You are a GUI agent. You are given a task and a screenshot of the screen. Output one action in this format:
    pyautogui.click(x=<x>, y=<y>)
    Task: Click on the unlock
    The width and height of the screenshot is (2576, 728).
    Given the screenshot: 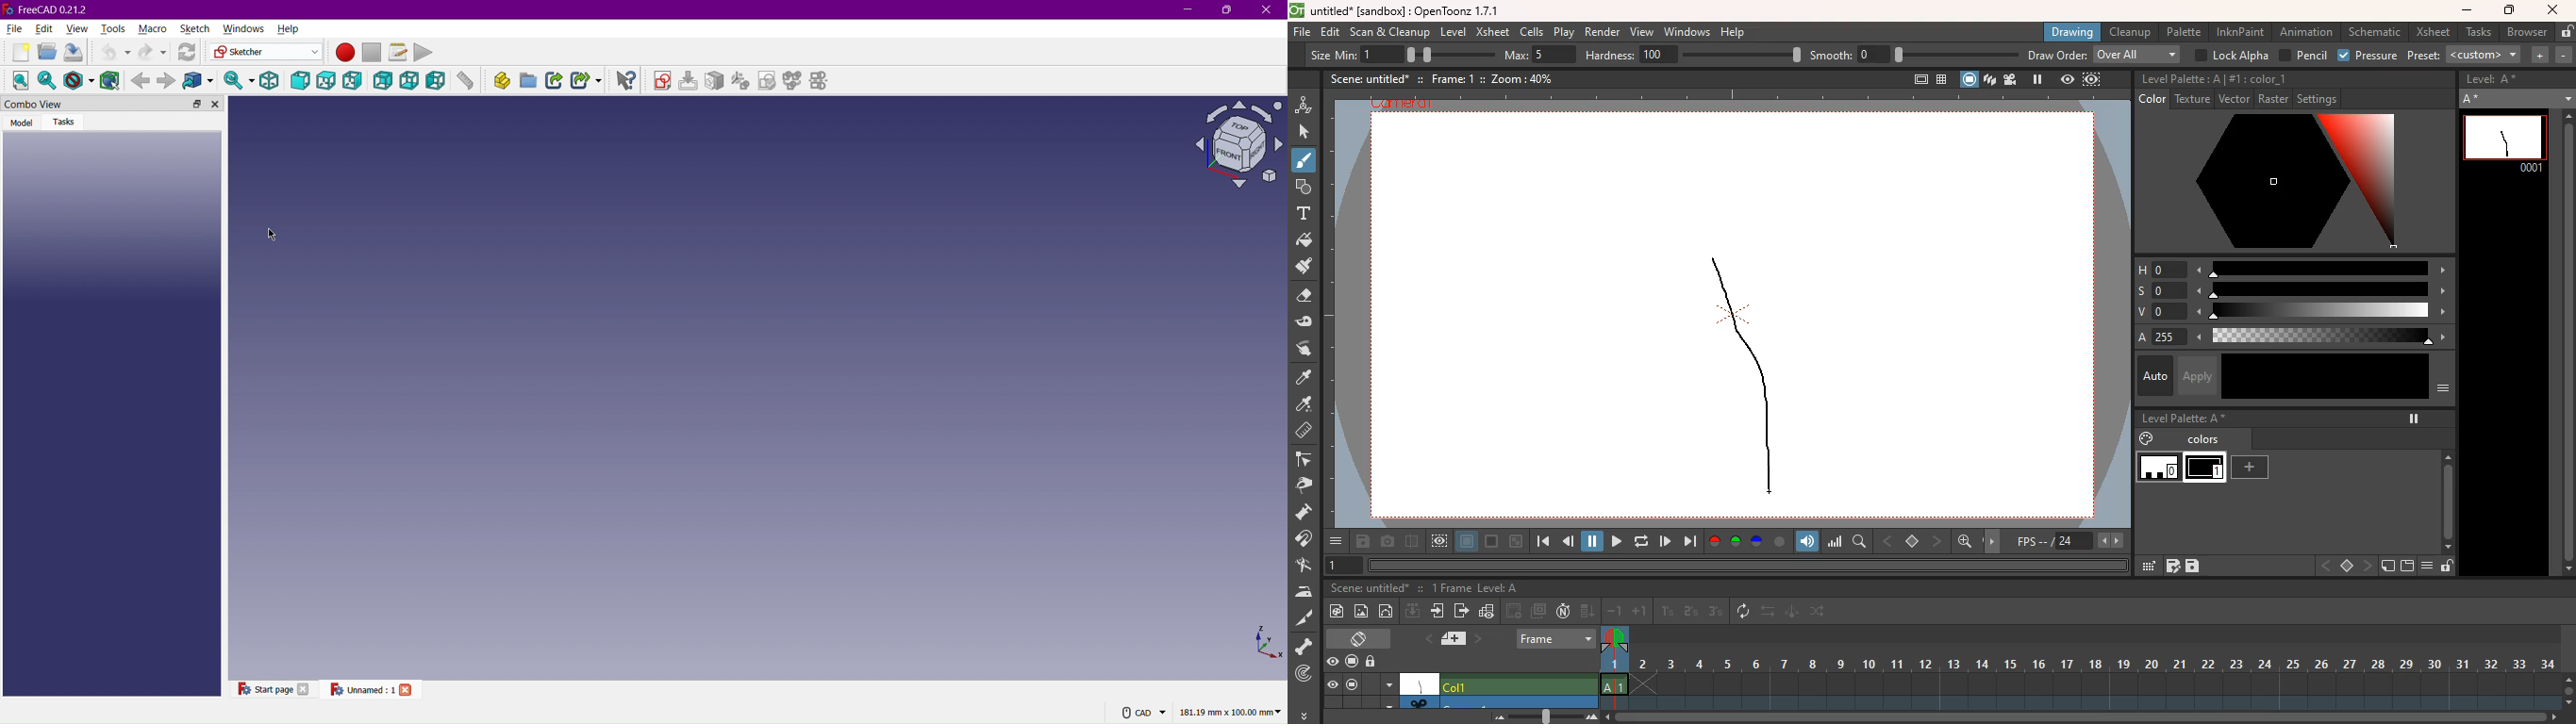 What is the action you would take?
    pyautogui.click(x=2565, y=32)
    